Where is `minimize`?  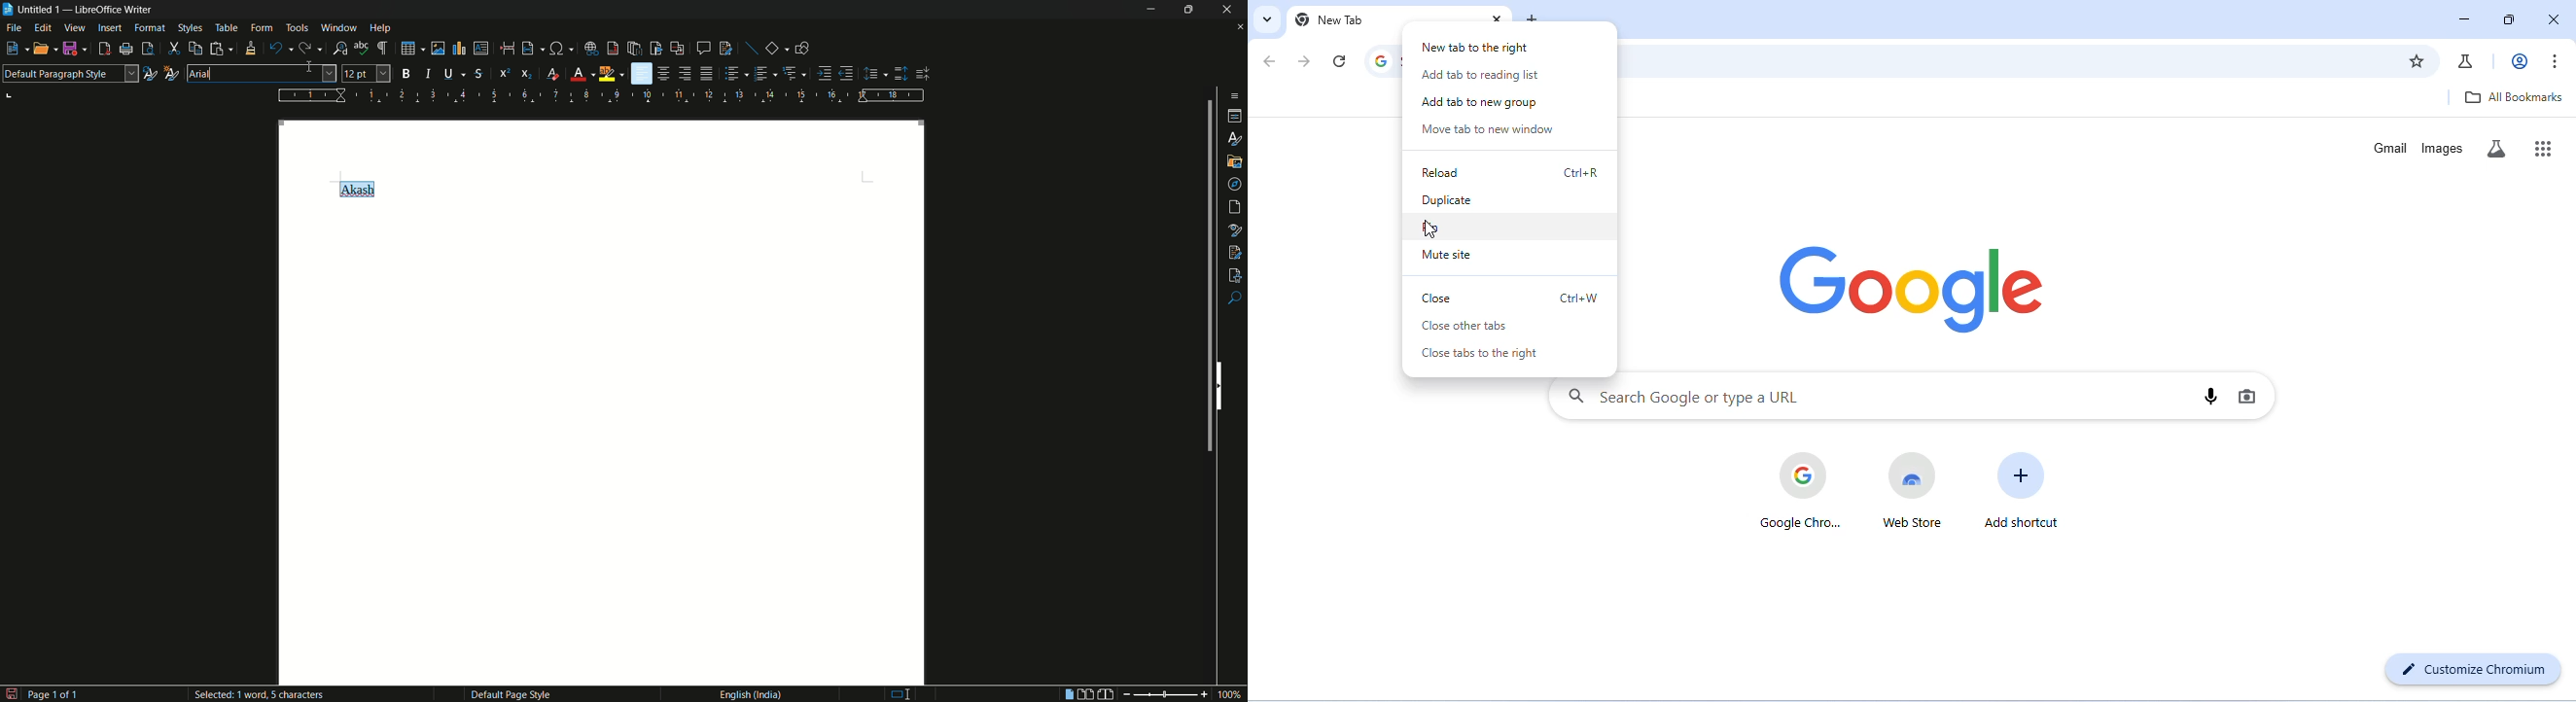 minimize is located at coordinates (1147, 10).